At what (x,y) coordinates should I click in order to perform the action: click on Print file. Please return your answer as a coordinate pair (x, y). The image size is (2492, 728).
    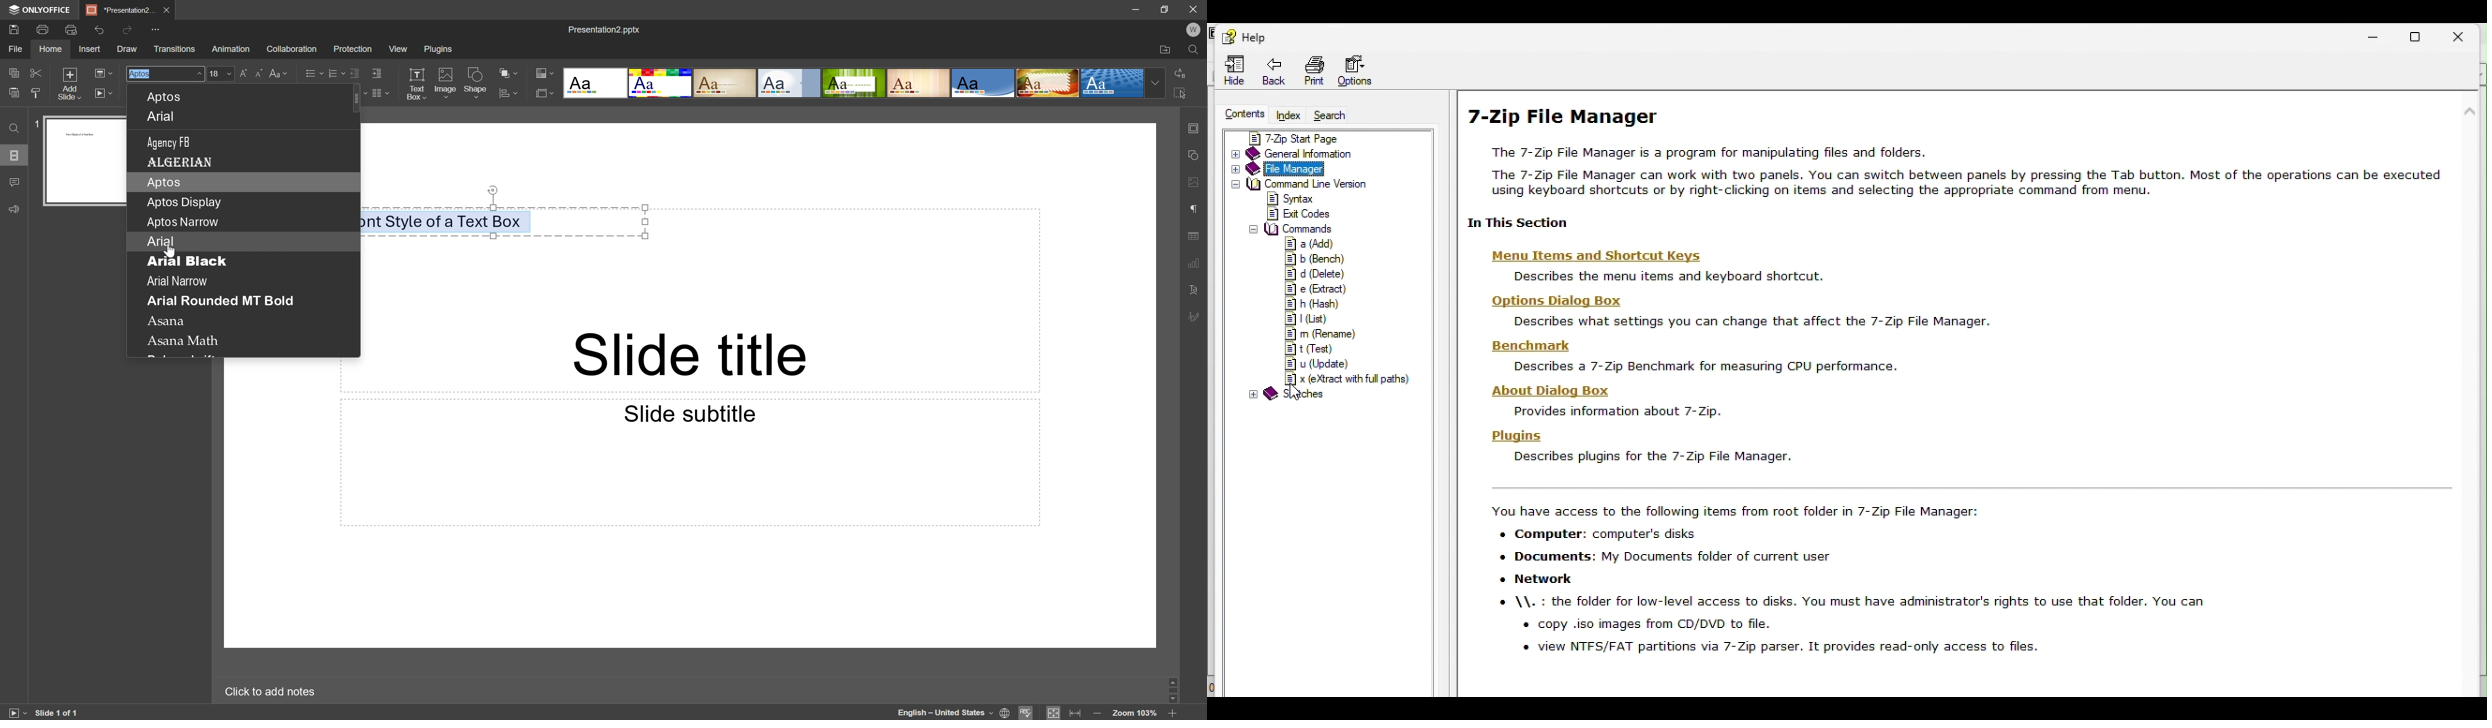
    Looking at the image, I should click on (42, 28).